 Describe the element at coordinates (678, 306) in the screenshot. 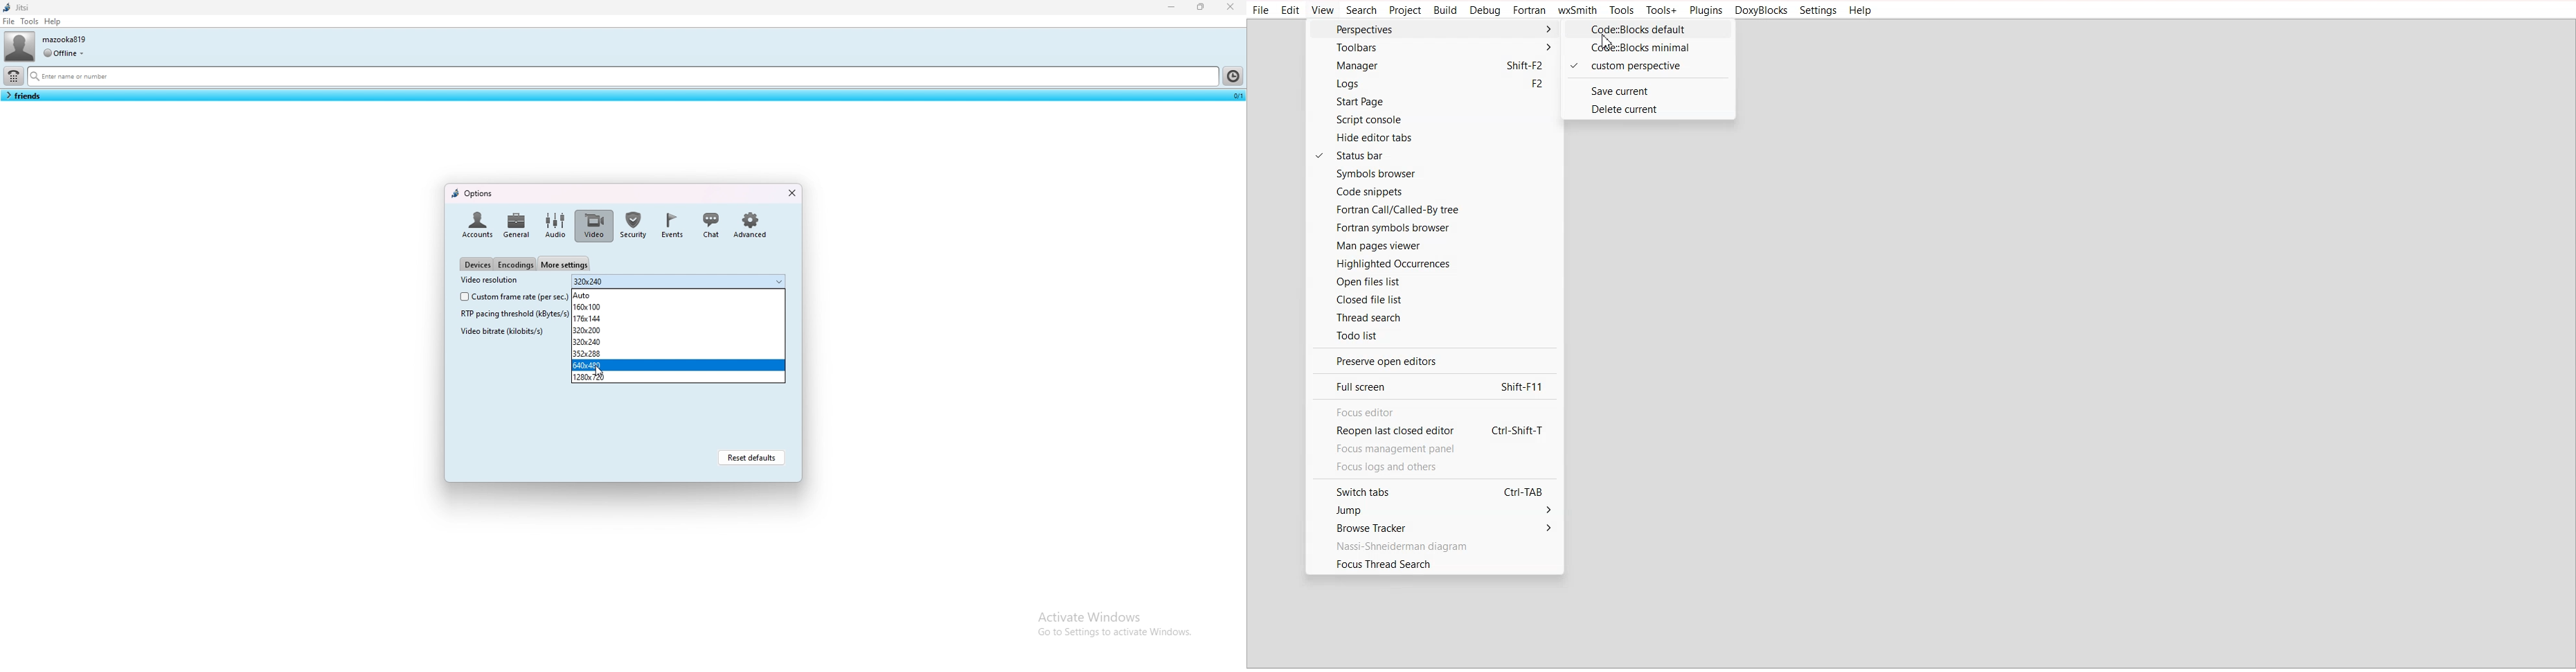

I see `160 by 100` at that location.